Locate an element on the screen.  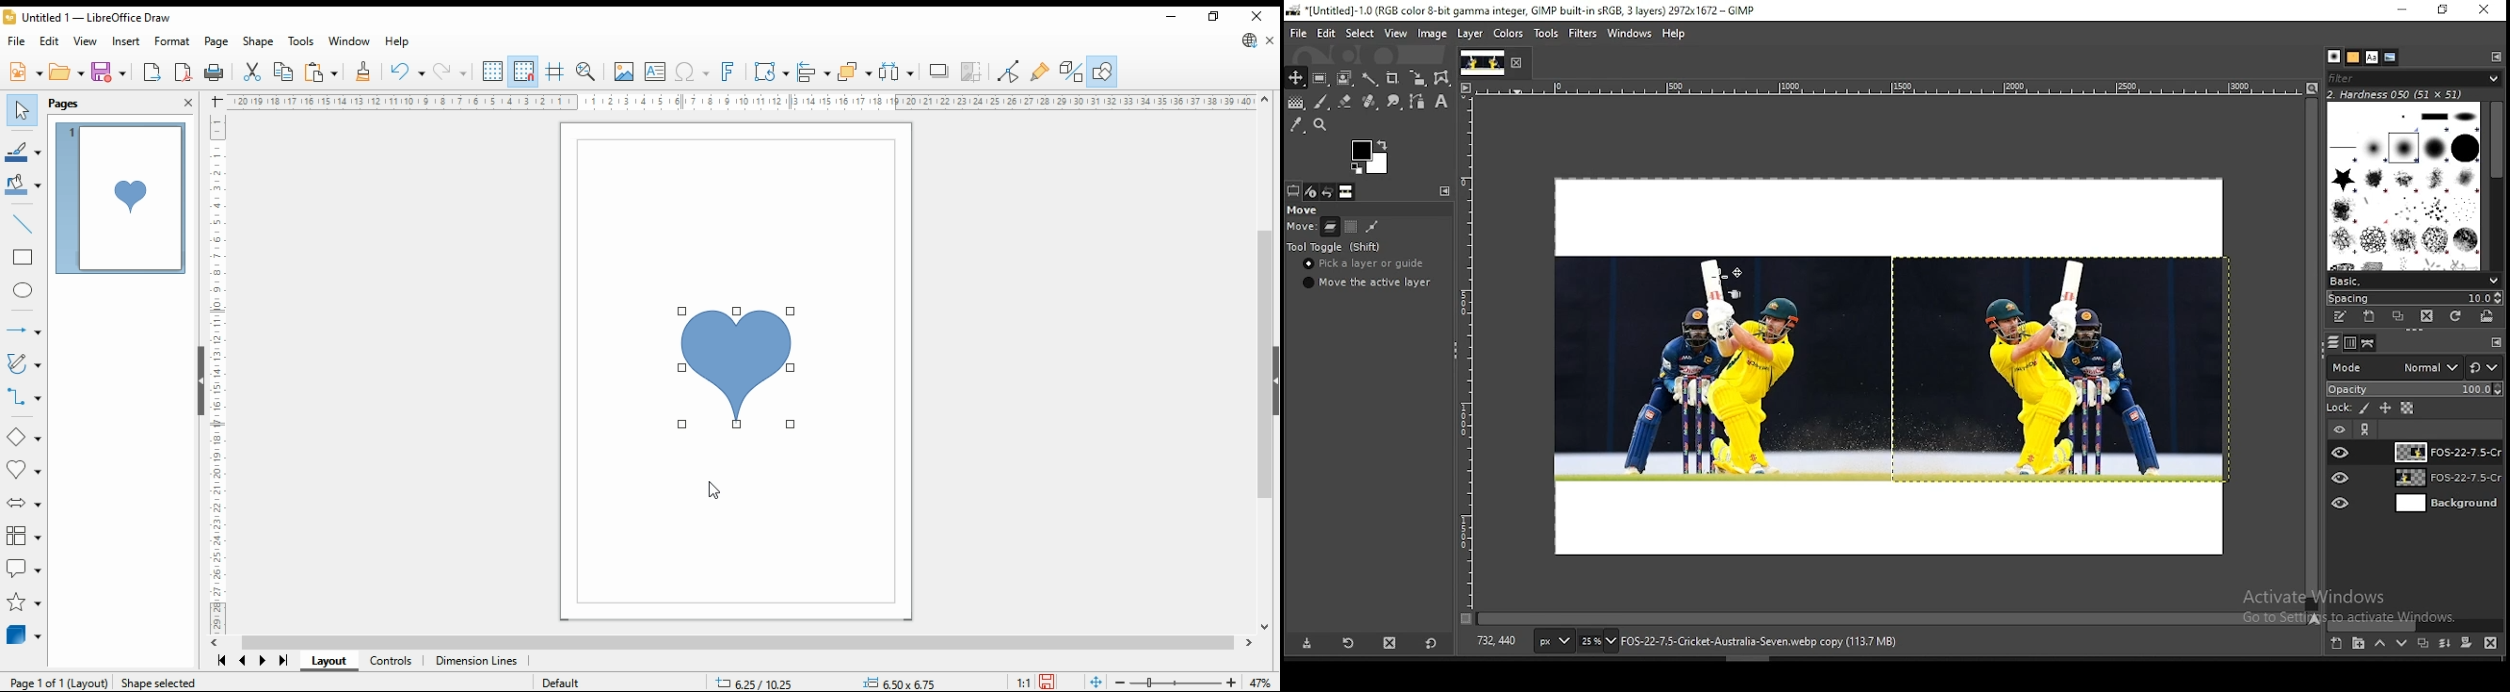
layout is located at coordinates (326, 662).